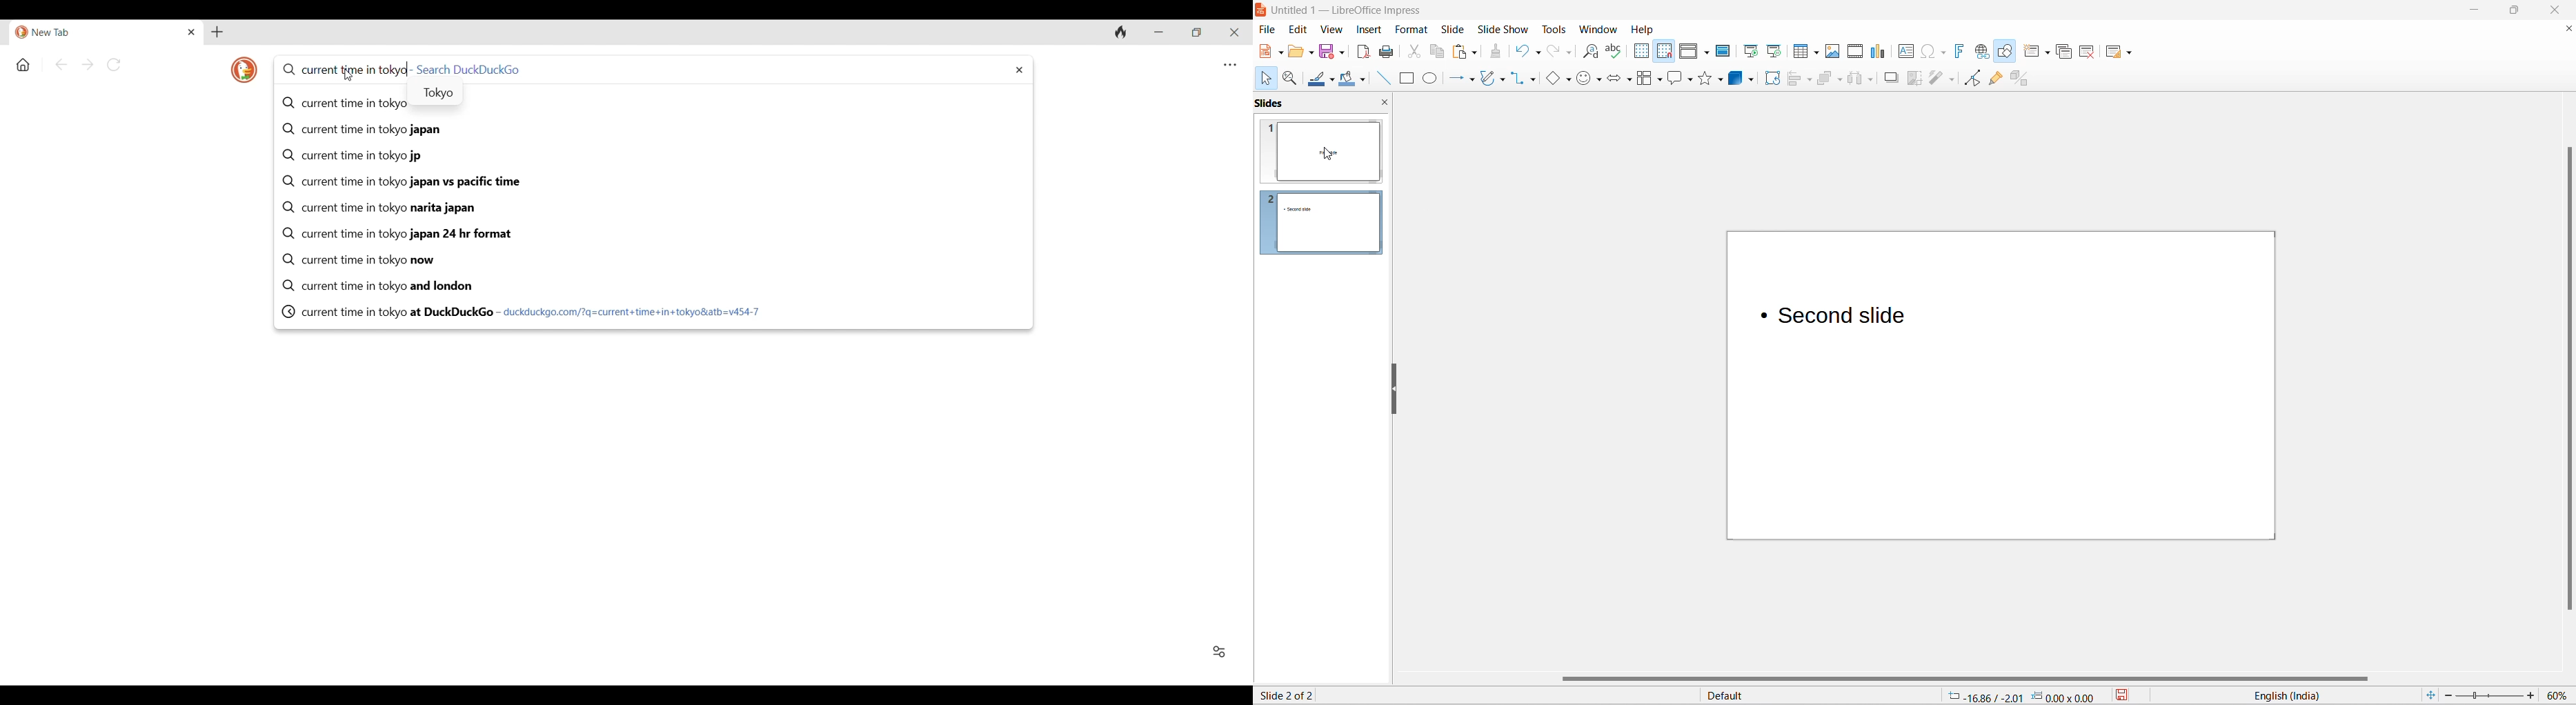 The height and width of the screenshot is (728, 2576). I want to click on 3d object, so click(1734, 81).